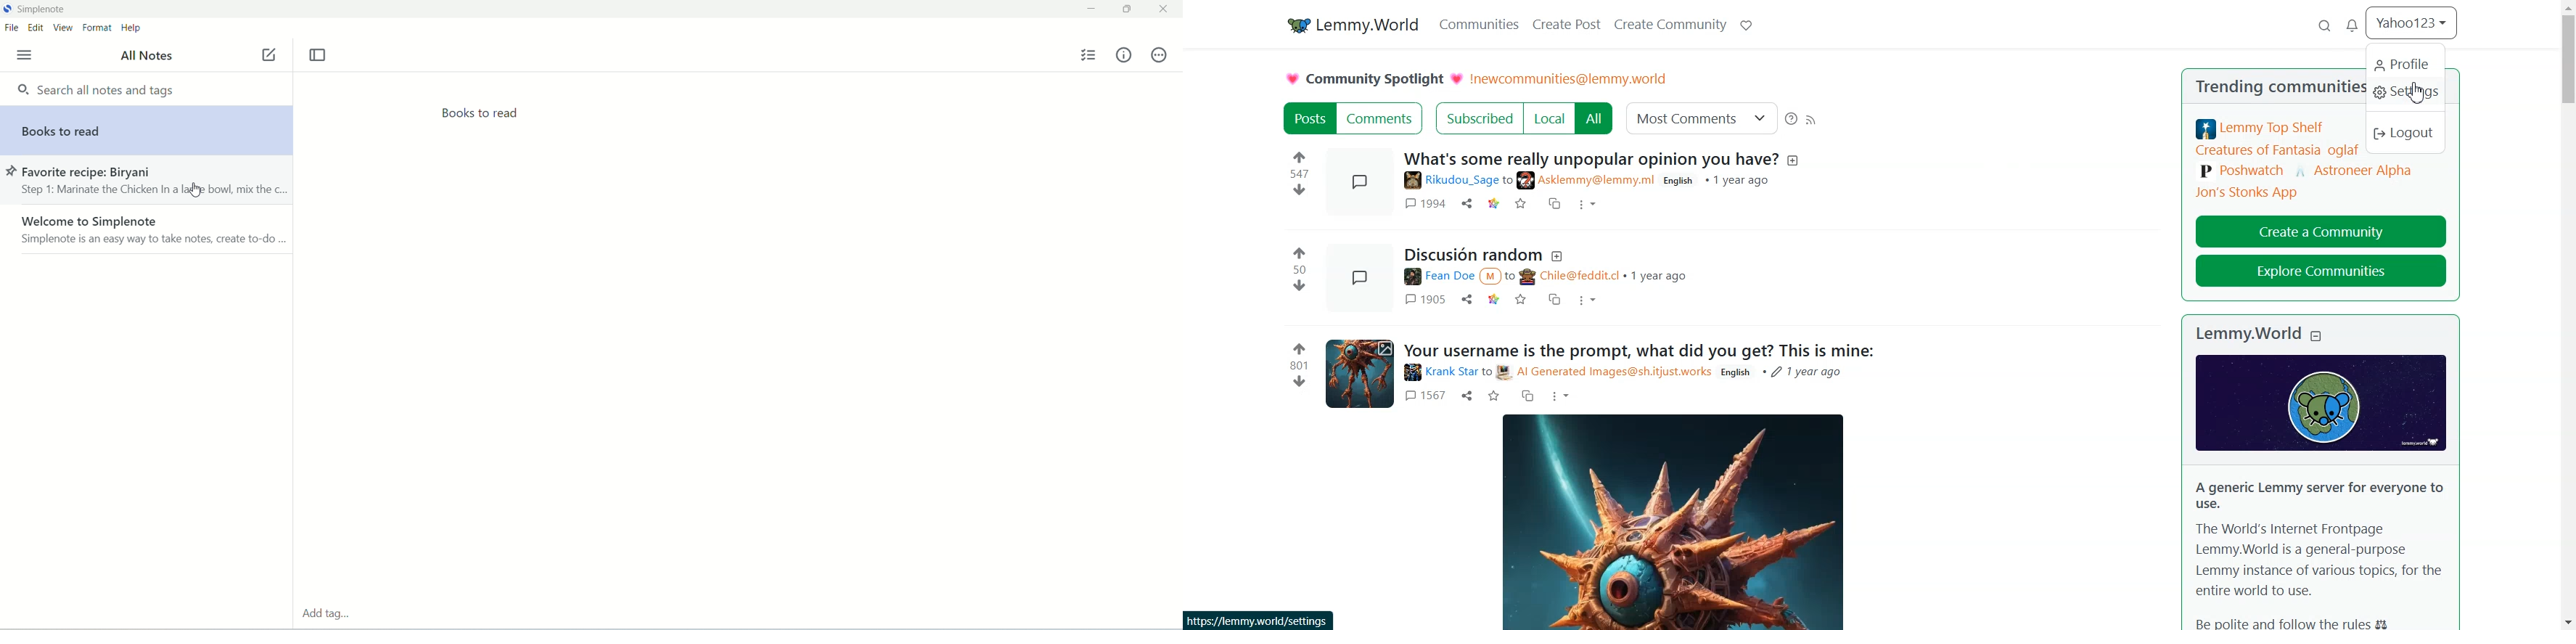 Image resolution: width=2576 pixels, height=644 pixels. Describe the element at coordinates (1792, 118) in the screenshot. I see `Sorting Help` at that location.